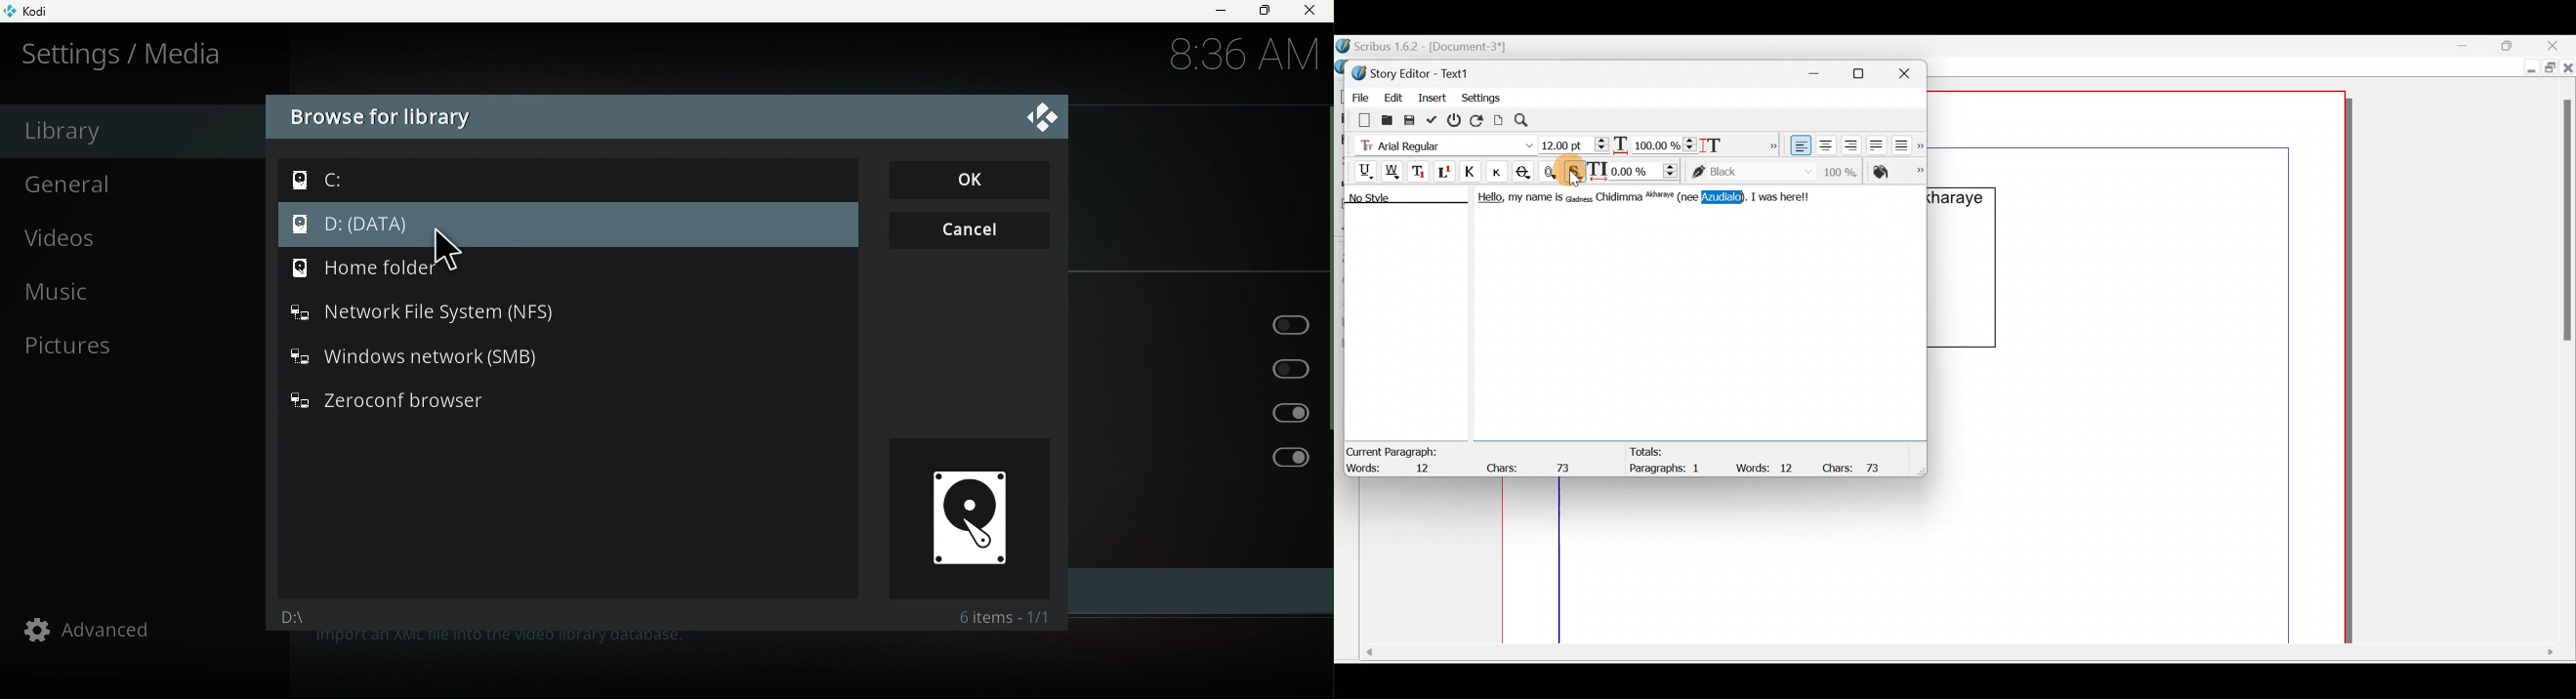  What do you see at coordinates (140, 183) in the screenshot?
I see `General` at bounding box center [140, 183].